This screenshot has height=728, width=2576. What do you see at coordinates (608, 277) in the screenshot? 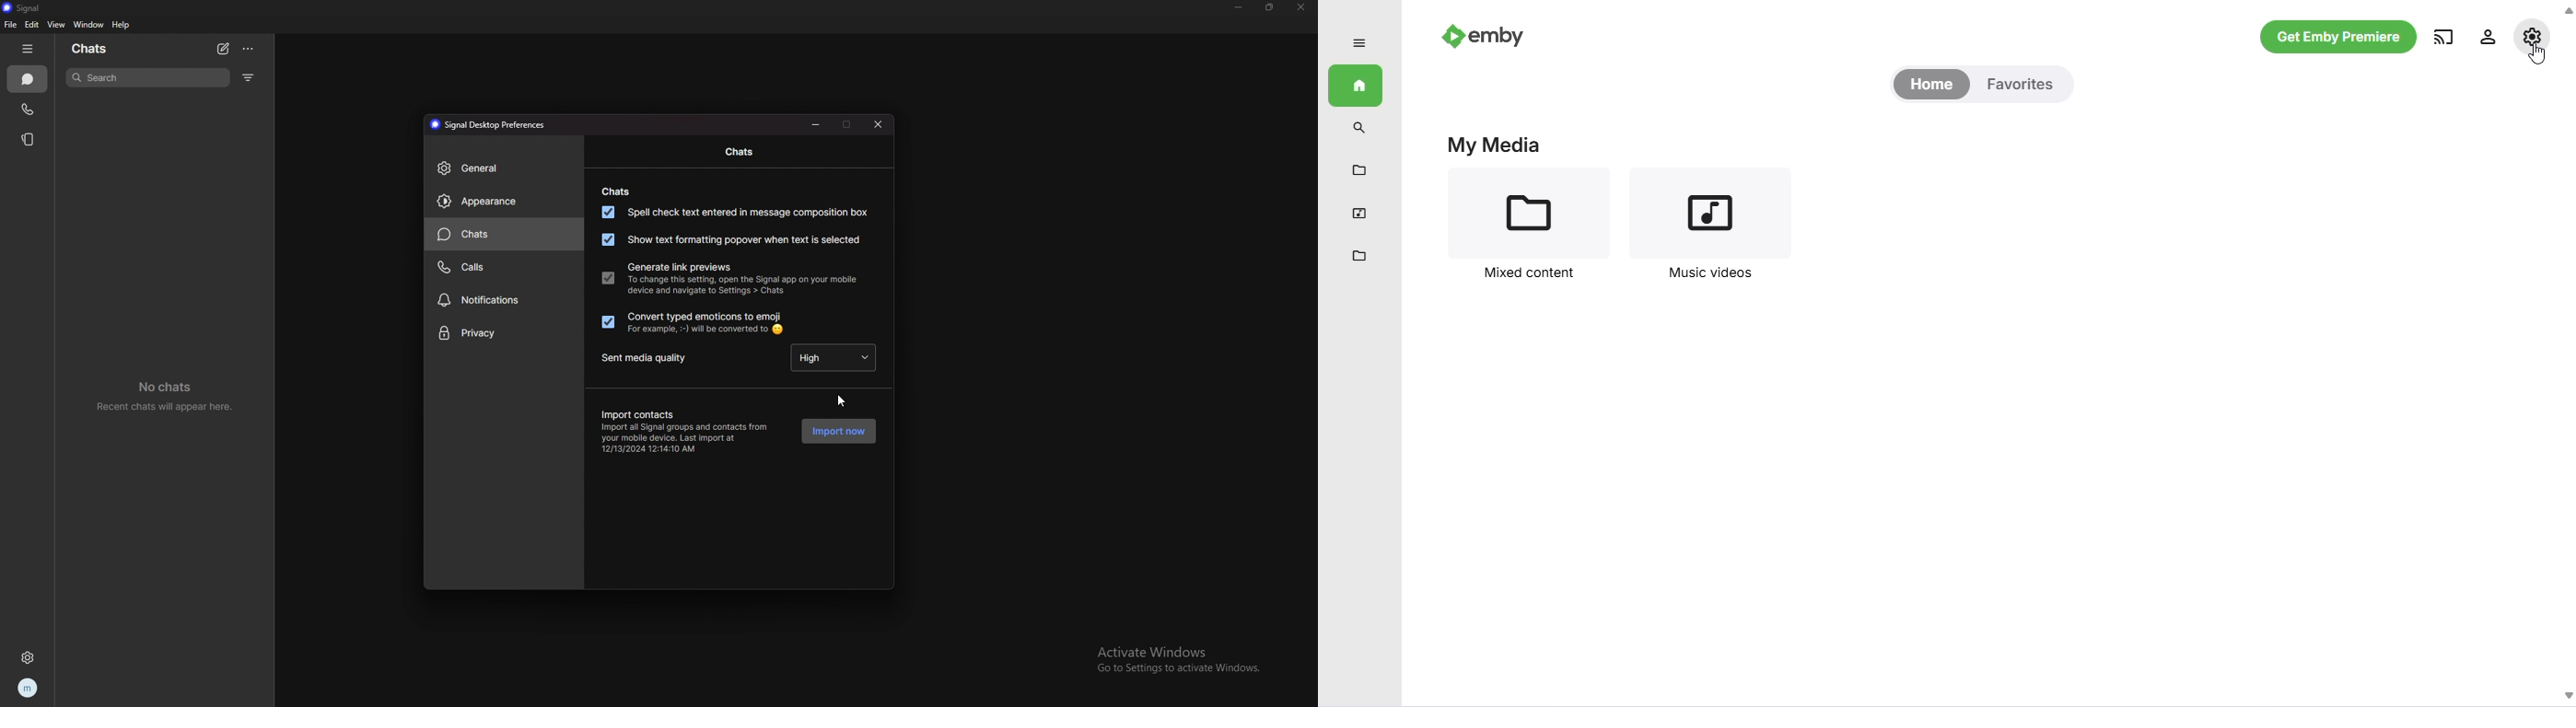
I see `generate link previews` at bounding box center [608, 277].